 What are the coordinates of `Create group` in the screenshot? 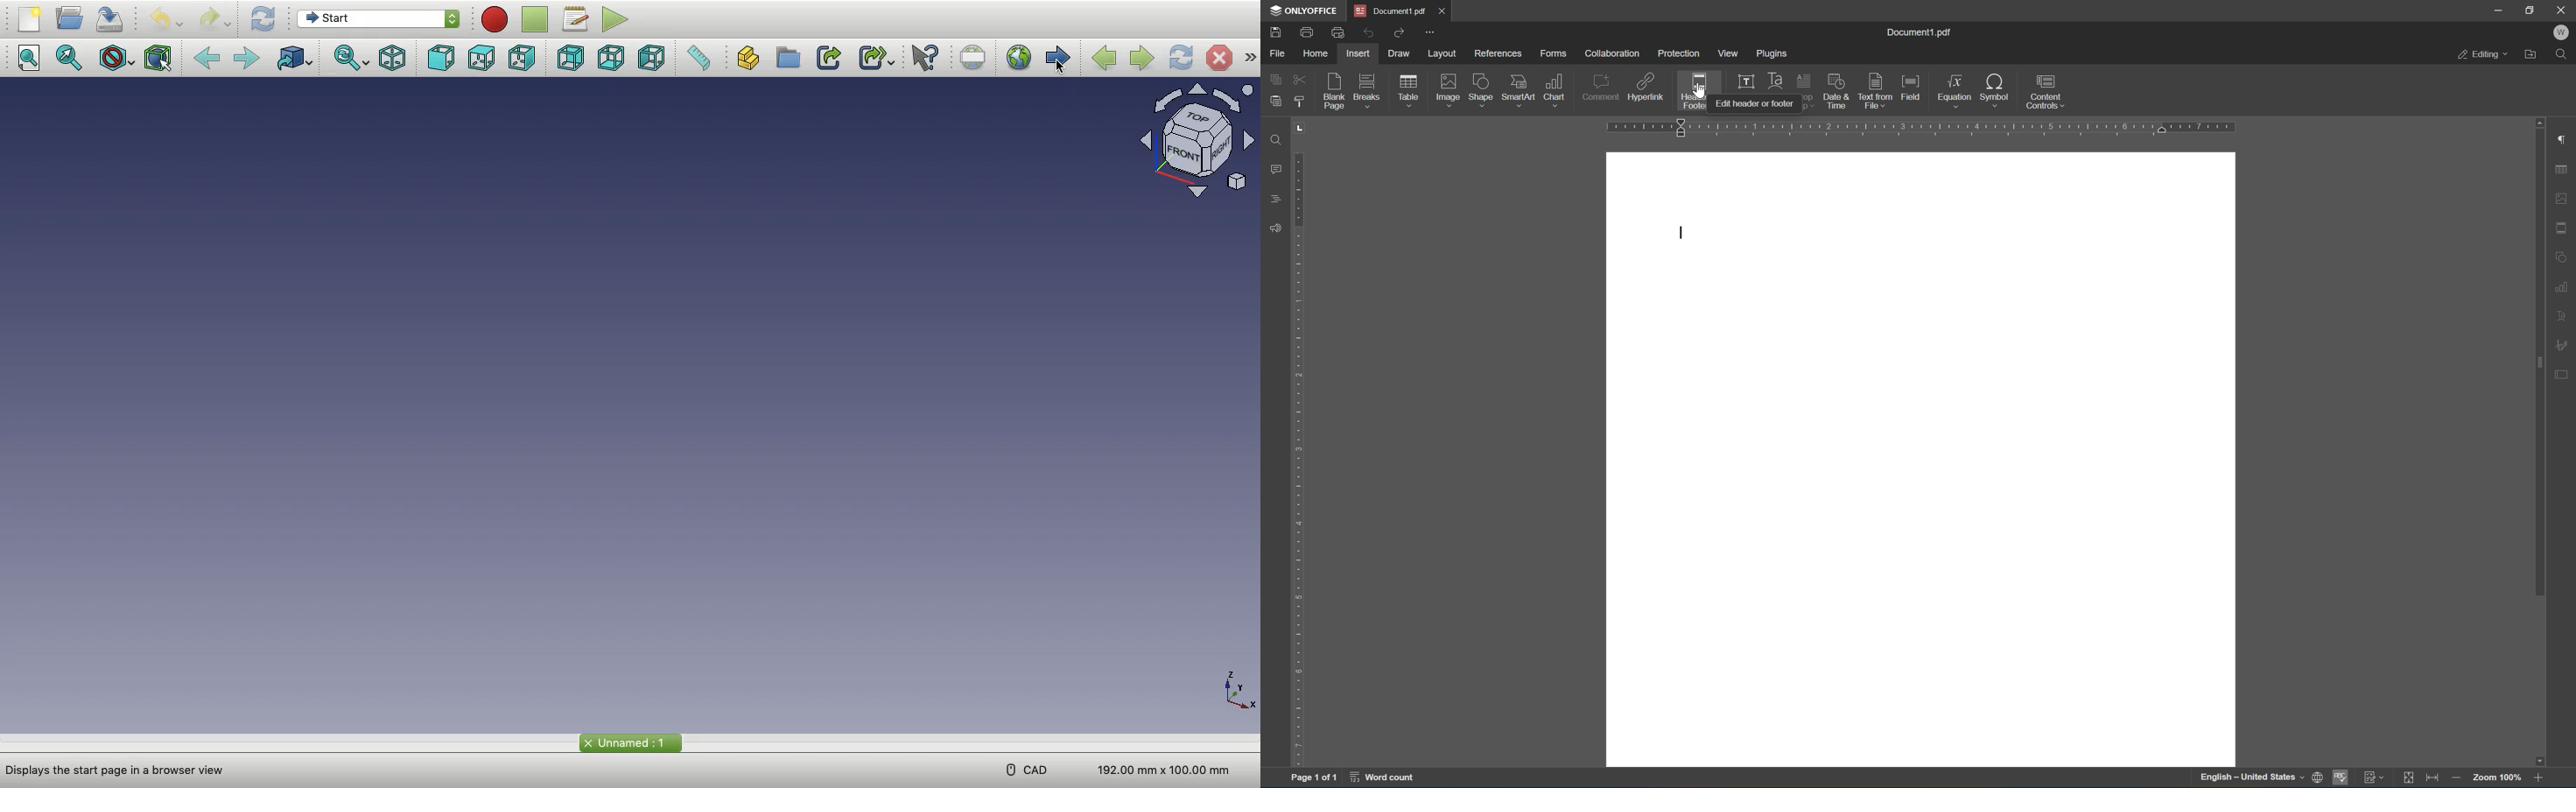 It's located at (791, 58).